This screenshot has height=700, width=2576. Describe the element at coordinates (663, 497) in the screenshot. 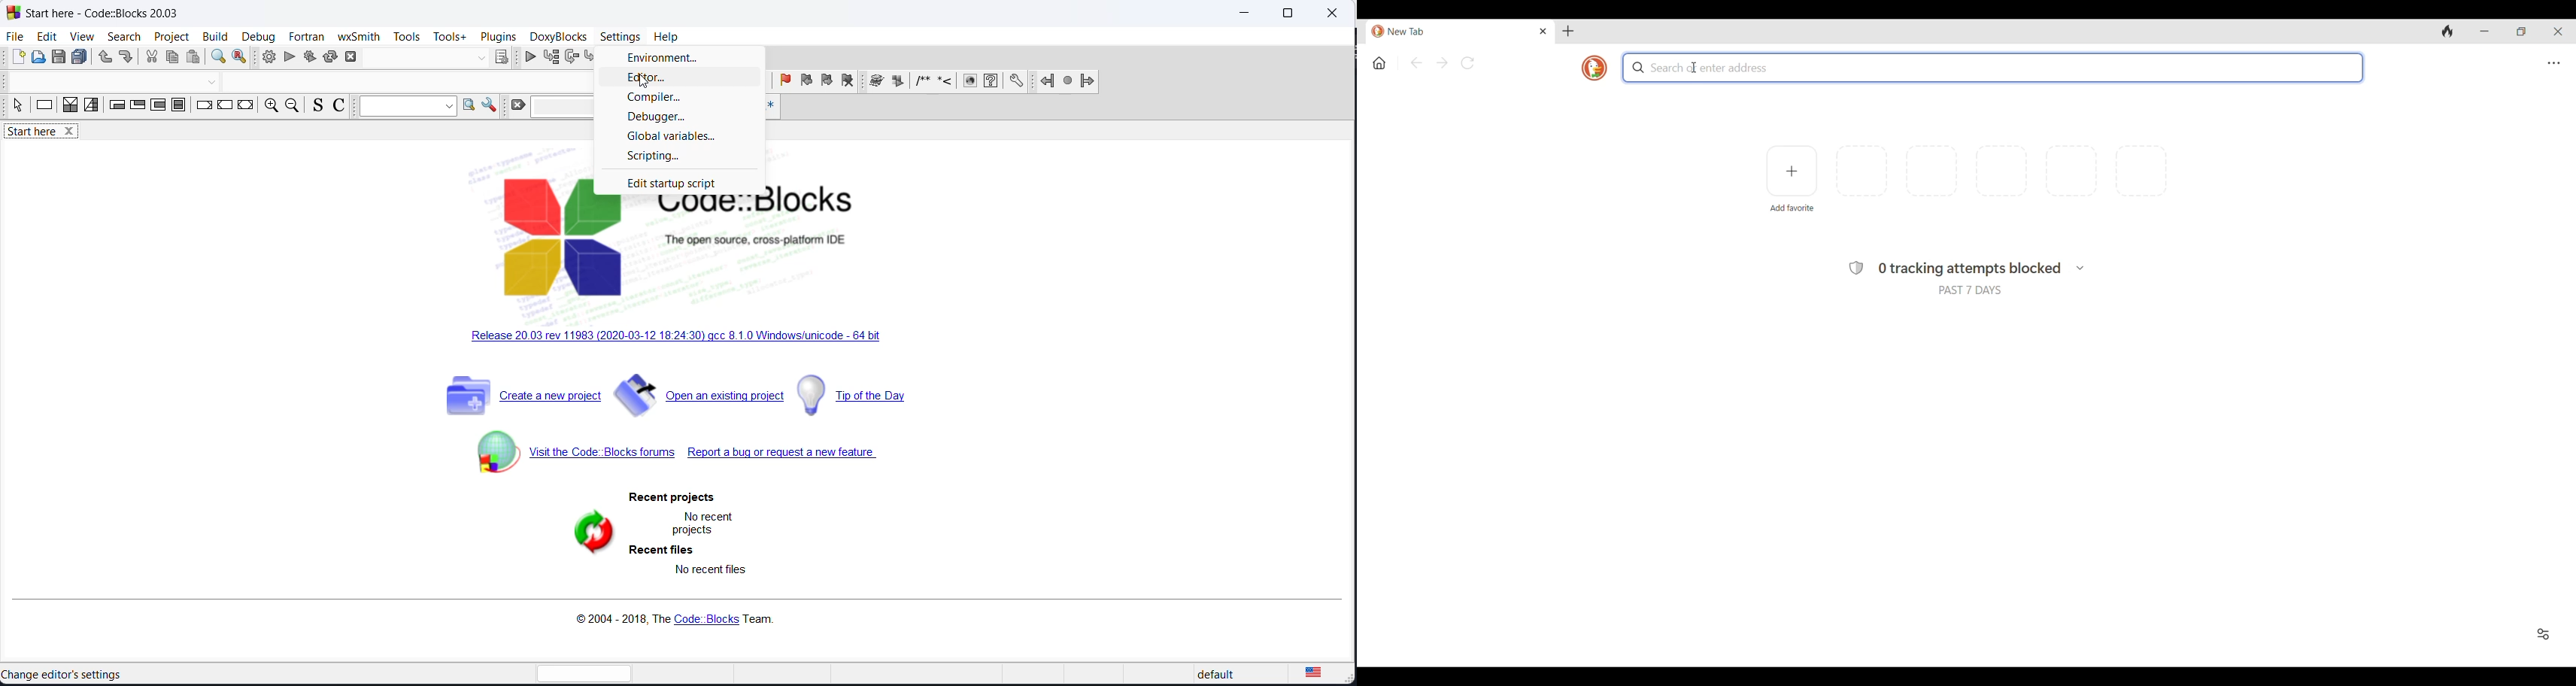

I see `recent projects` at that location.